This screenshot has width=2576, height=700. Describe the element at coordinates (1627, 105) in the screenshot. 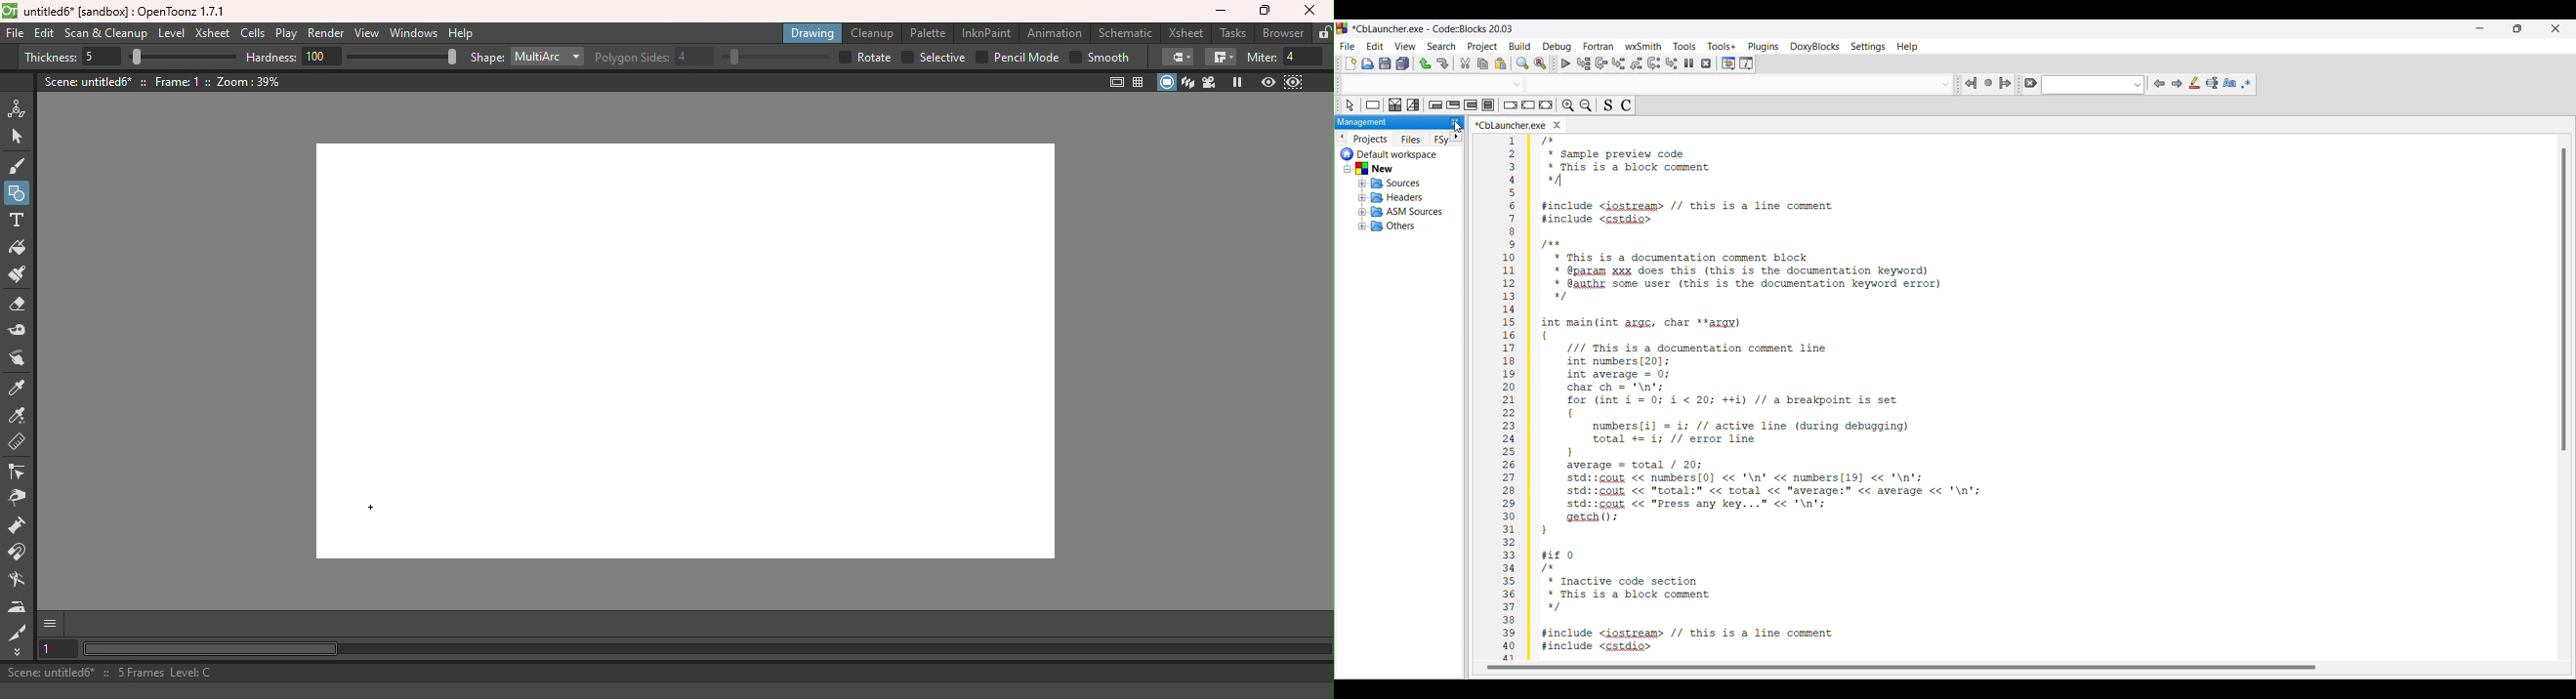

I see `Toggle comments` at that location.